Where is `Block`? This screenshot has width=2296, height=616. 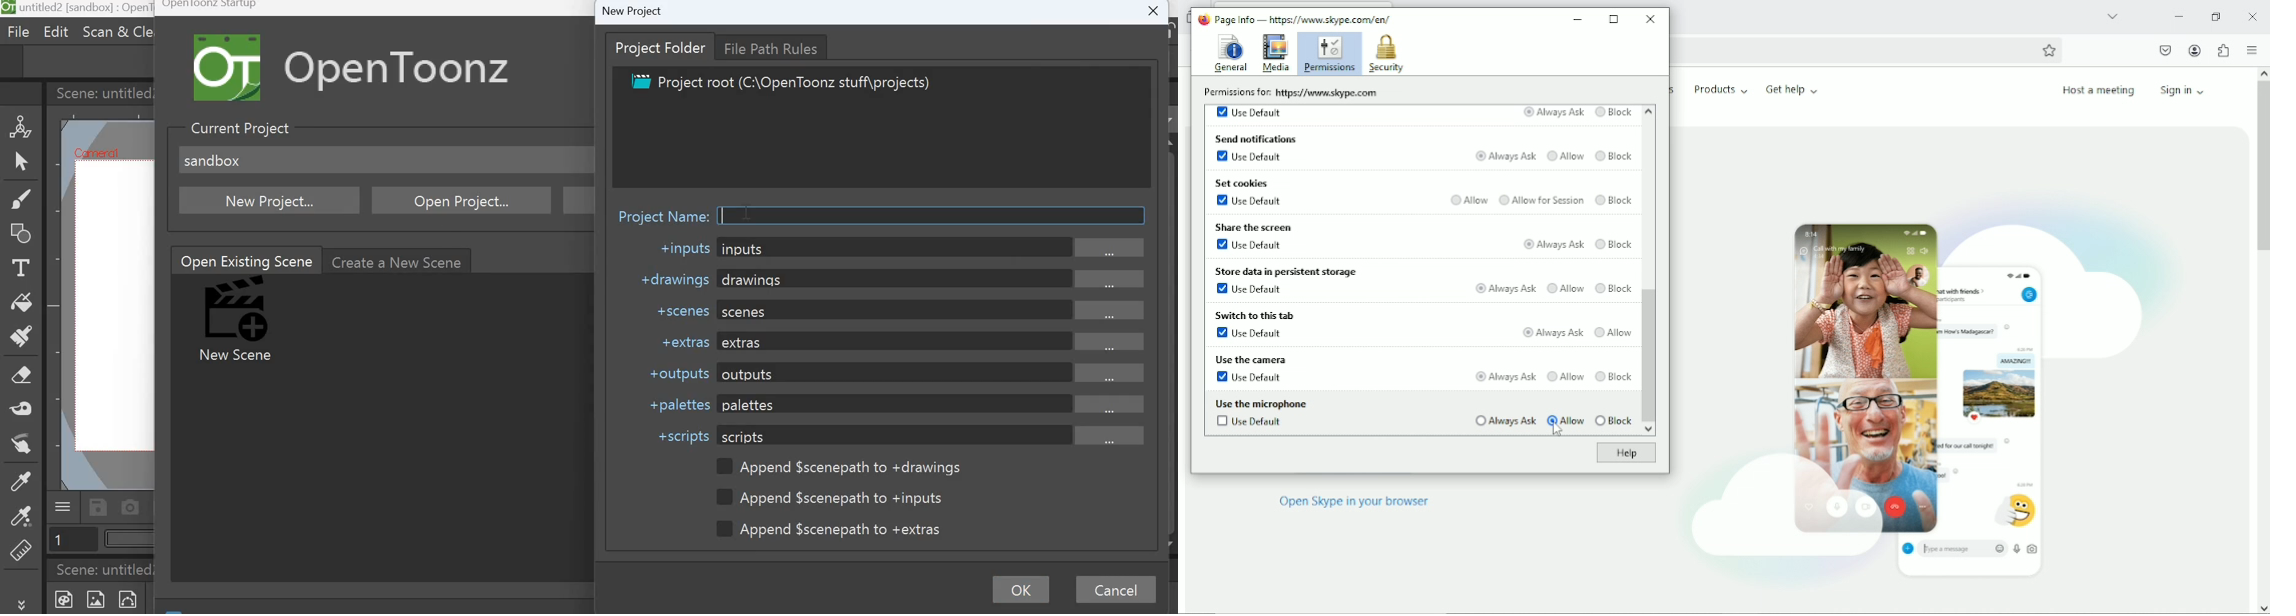 Block is located at coordinates (1615, 201).